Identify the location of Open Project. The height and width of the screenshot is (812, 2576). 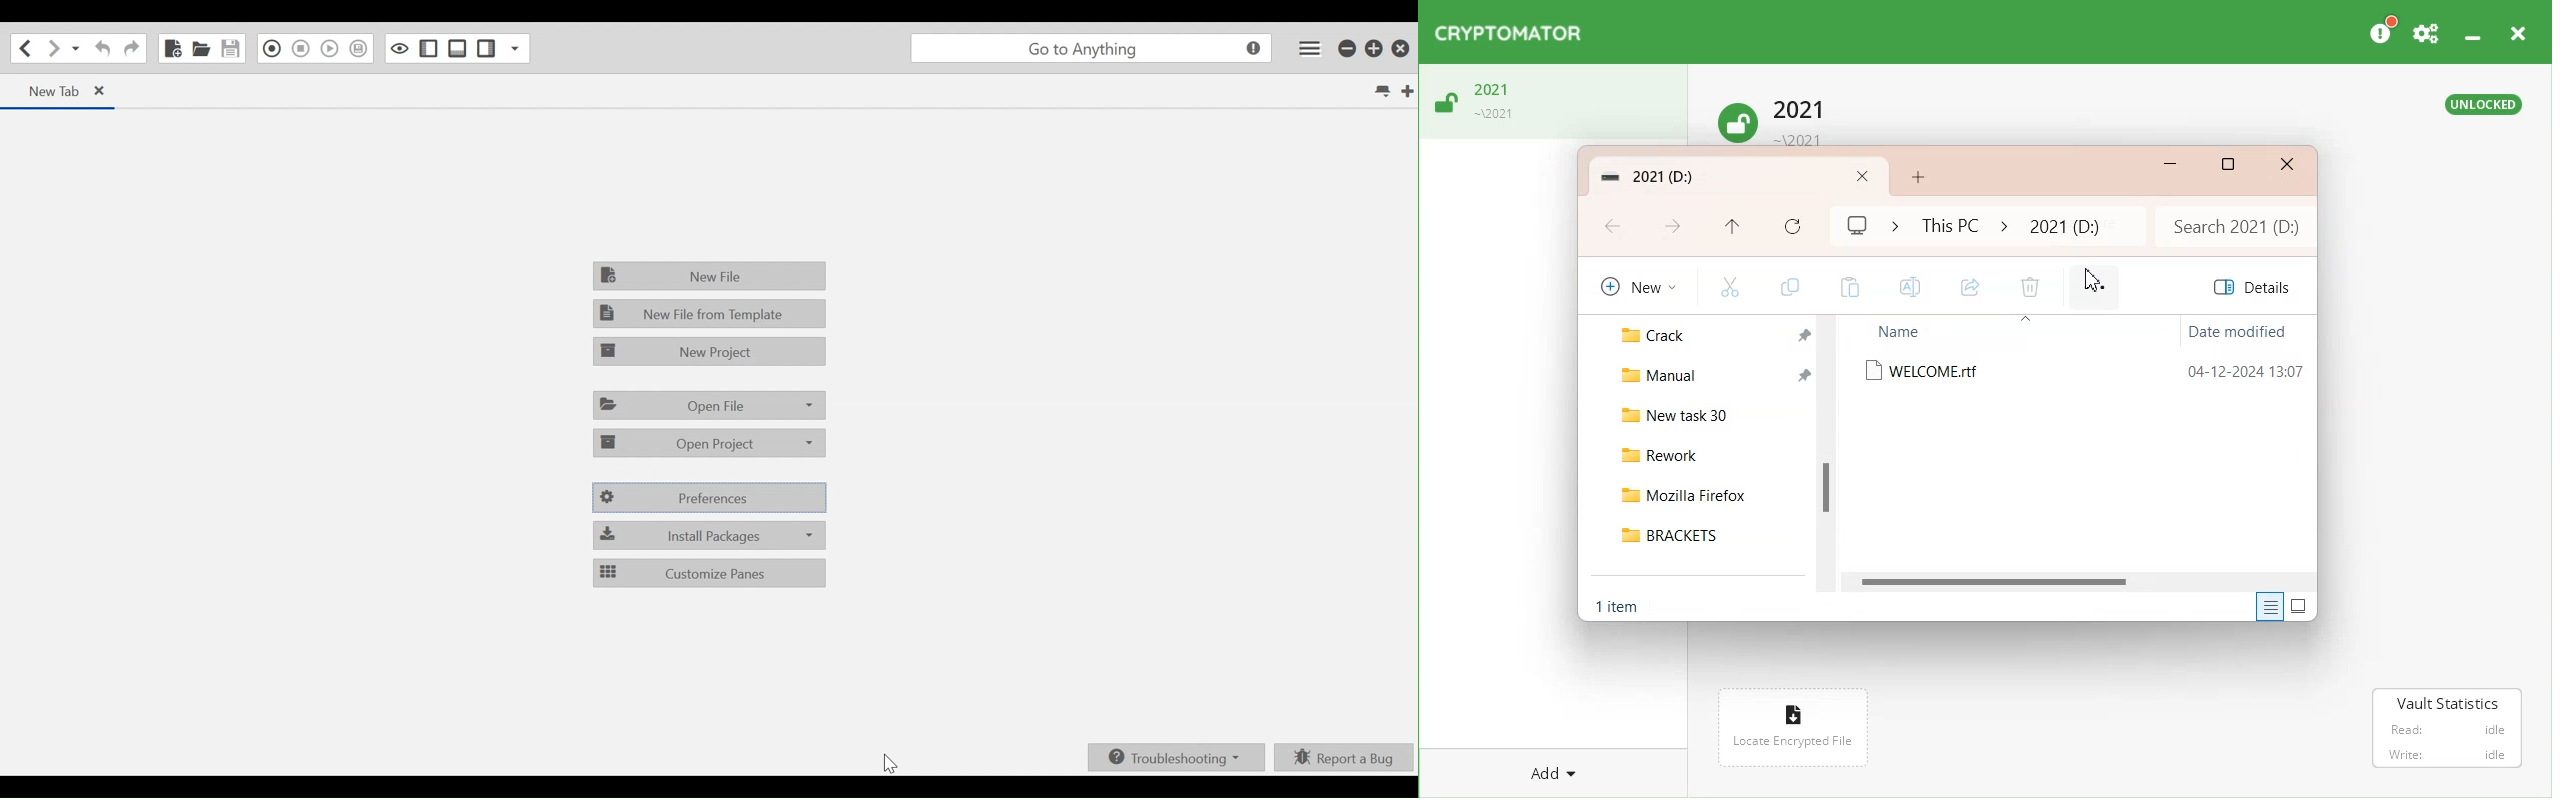
(709, 444).